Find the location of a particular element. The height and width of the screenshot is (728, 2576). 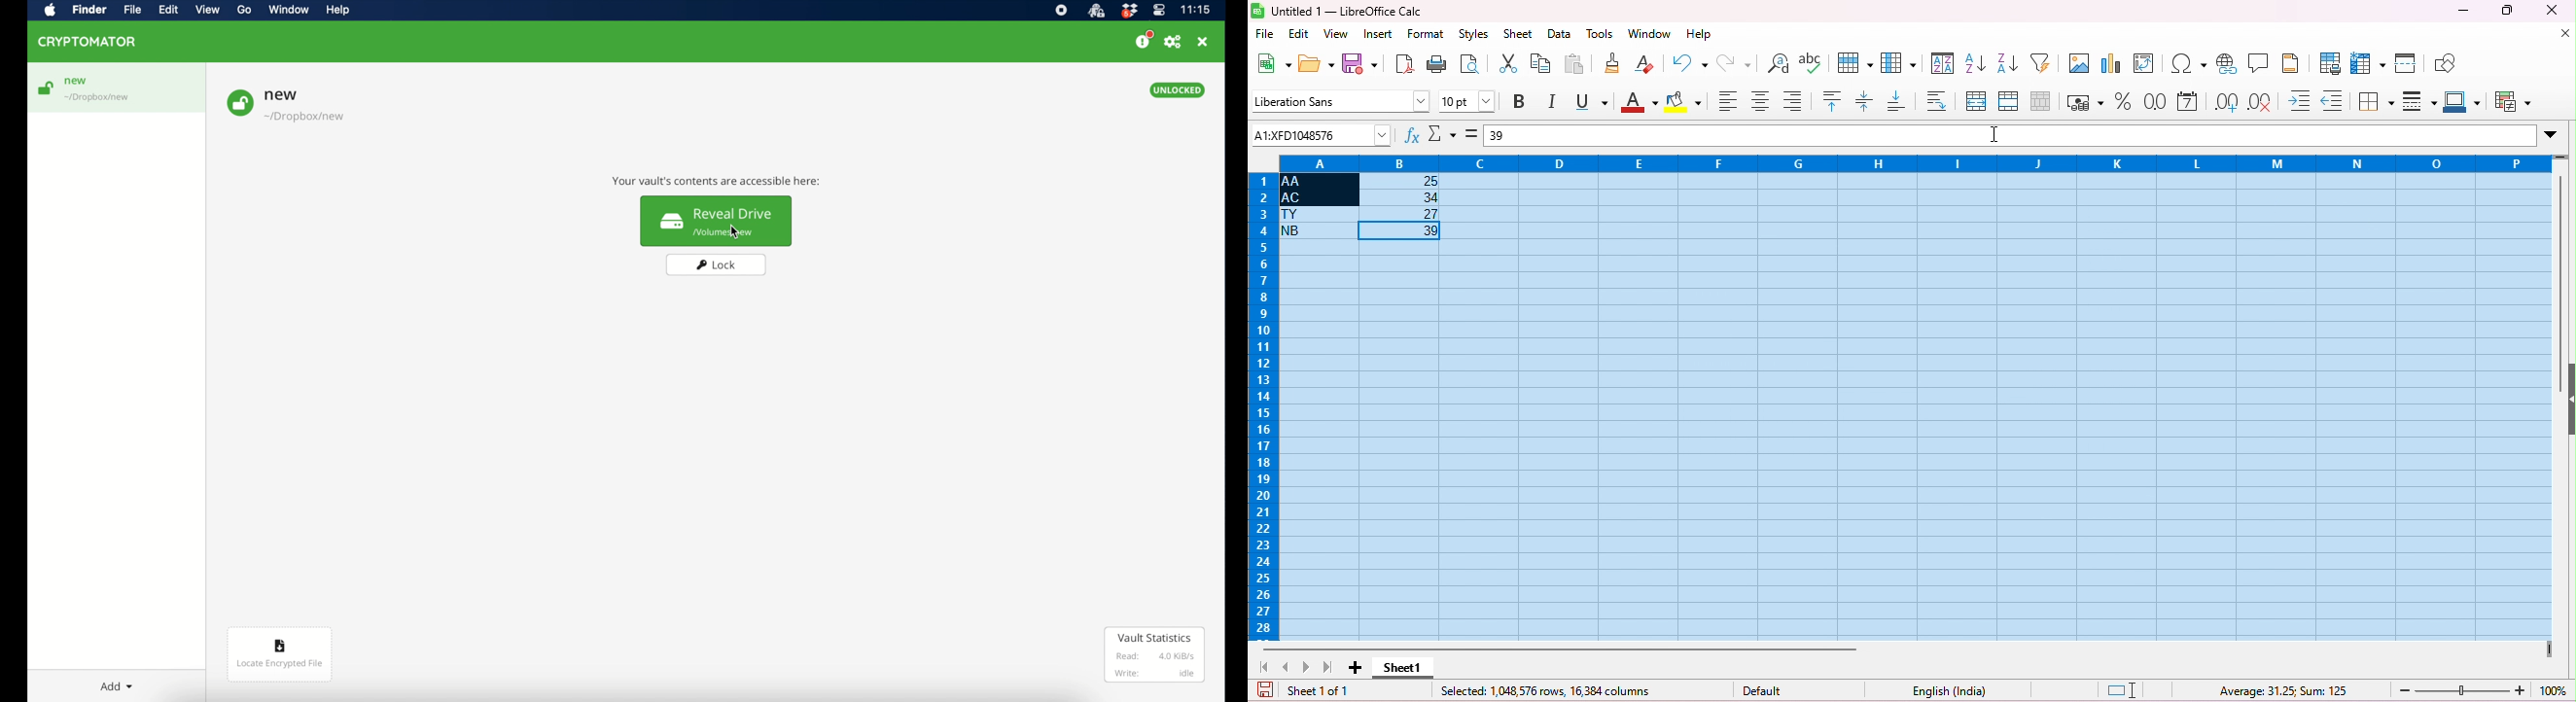

decrease indent is located at coordinates (2332, 101).